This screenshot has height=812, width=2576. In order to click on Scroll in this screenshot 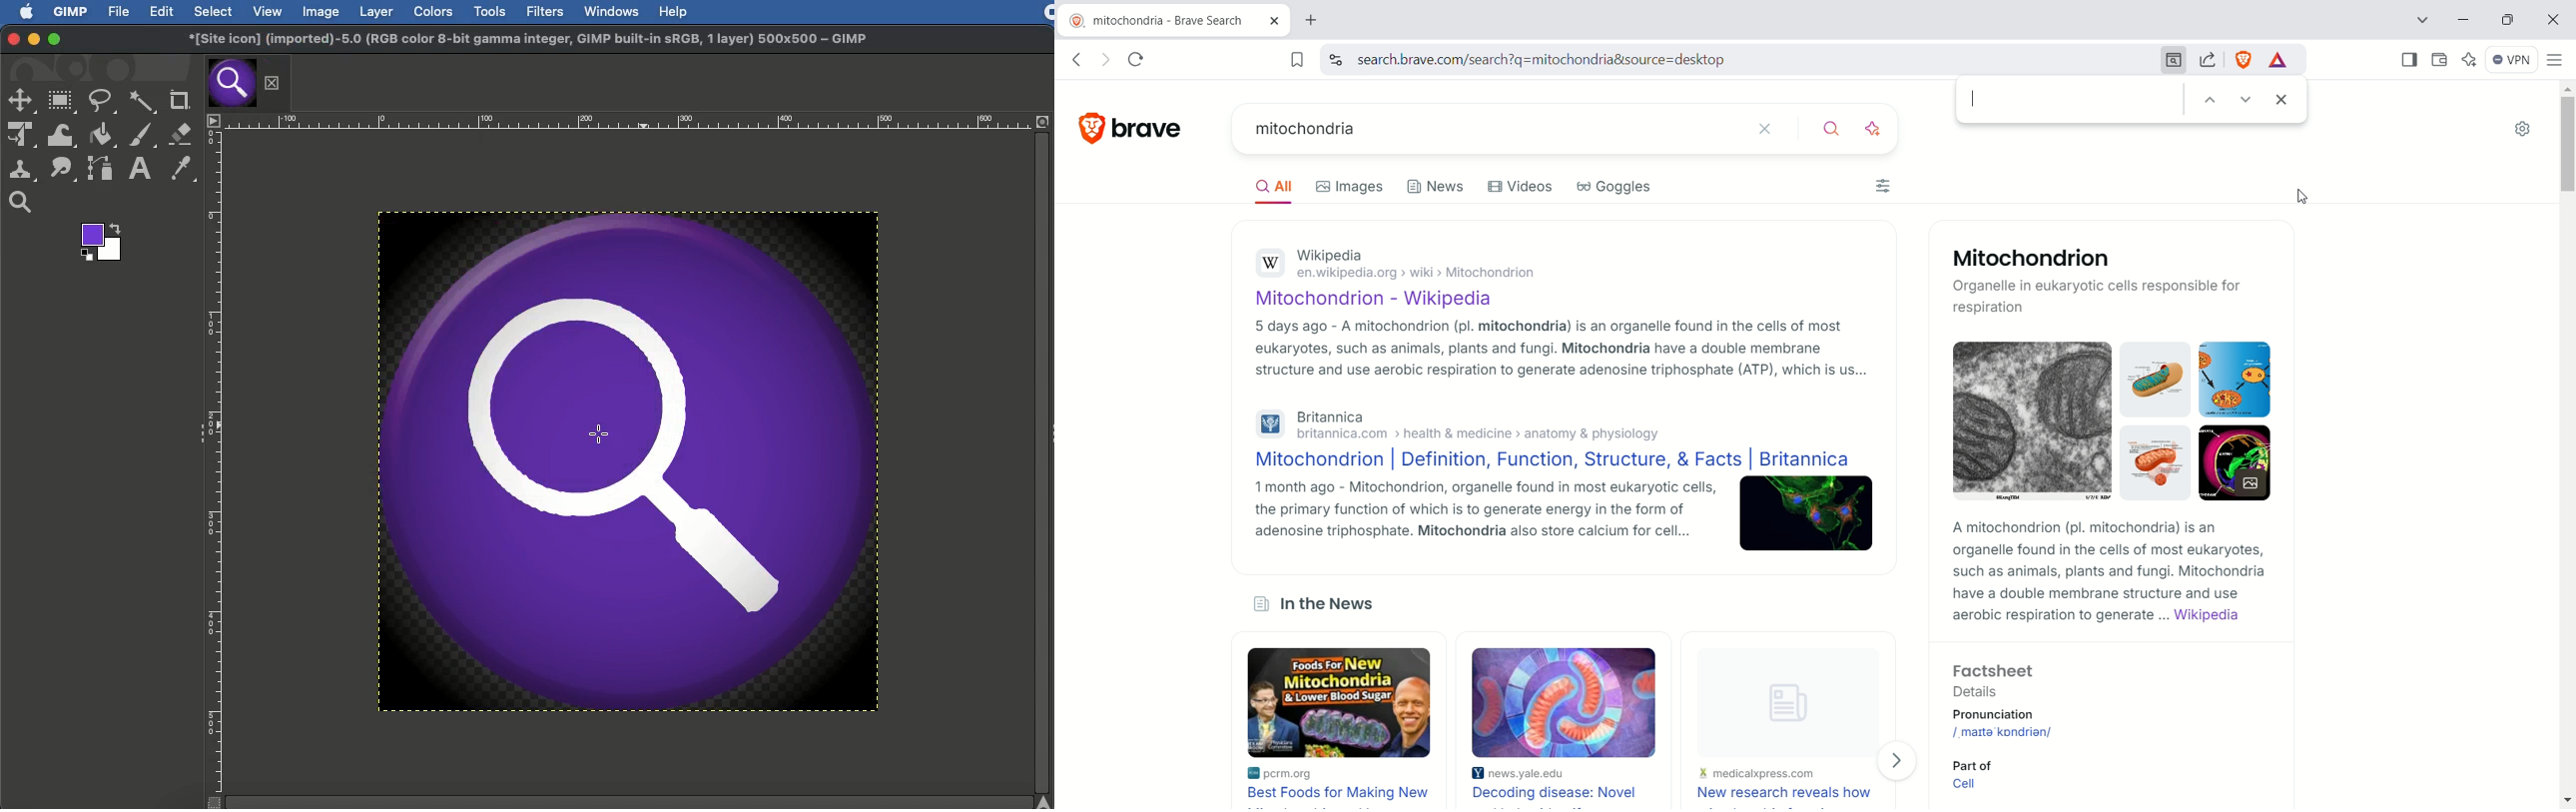, I will do `click(616, 801)`.